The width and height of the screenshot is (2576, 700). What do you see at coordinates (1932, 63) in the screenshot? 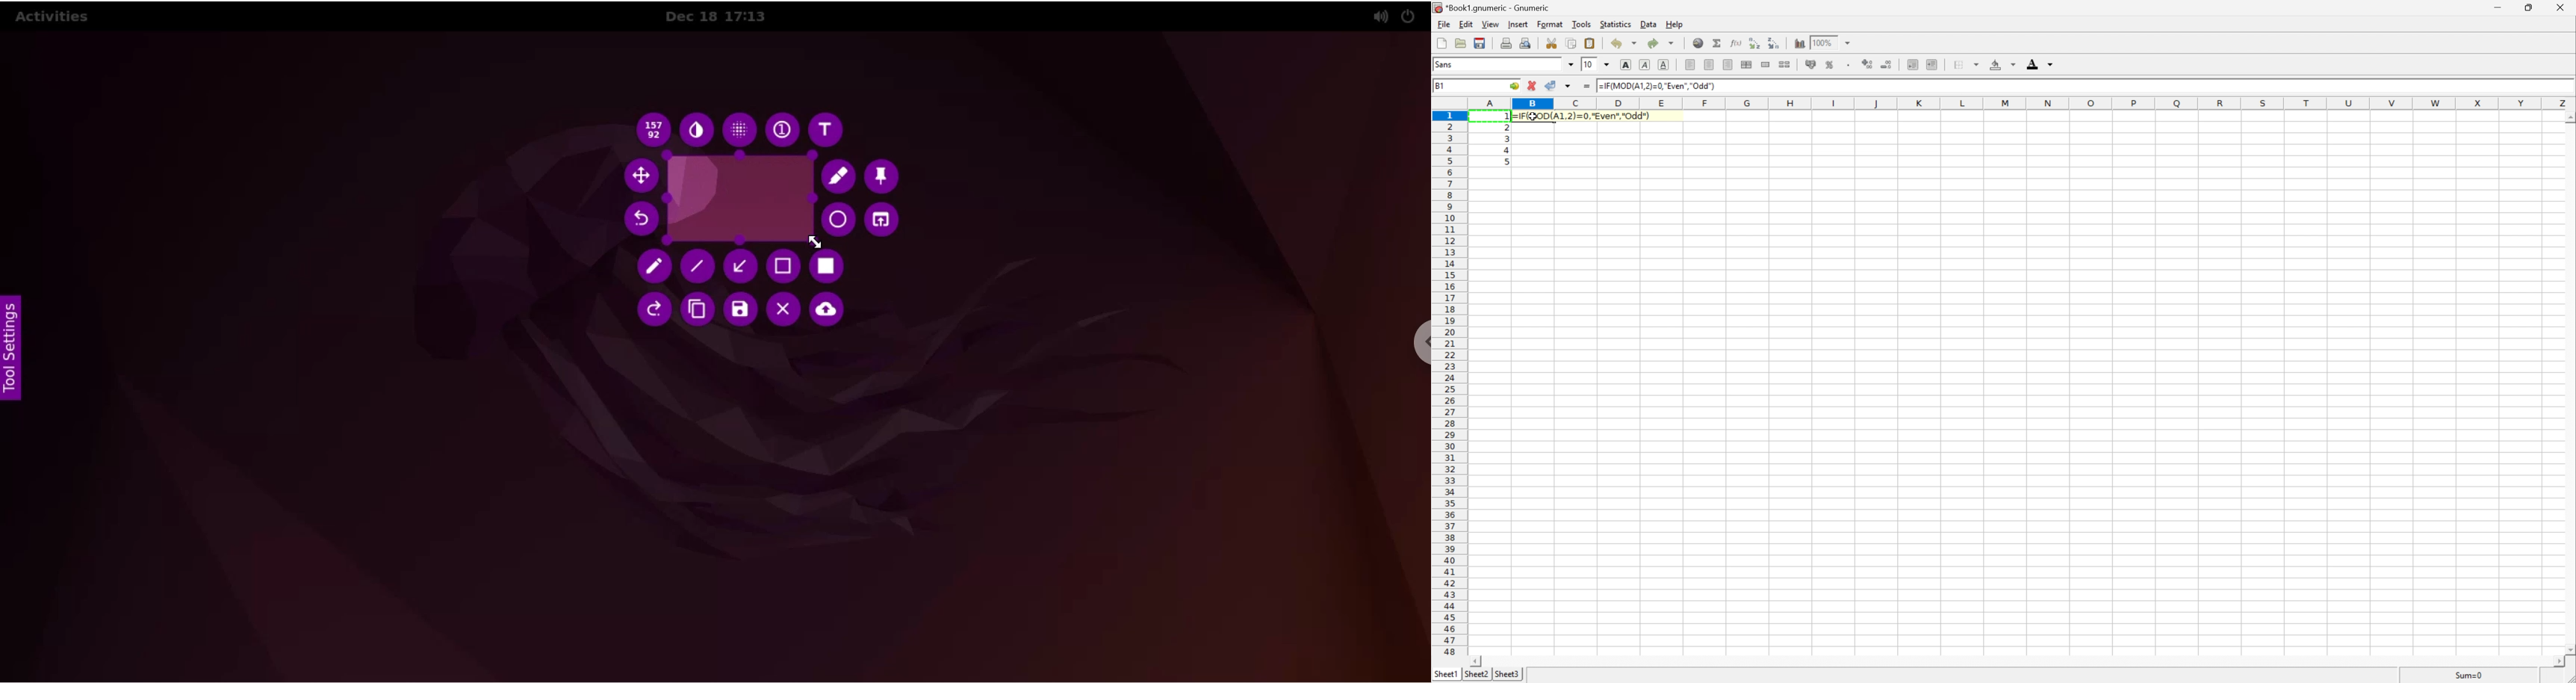
I see `Increase indent, and align the contents to the left` at bounding box center [1932, 63].